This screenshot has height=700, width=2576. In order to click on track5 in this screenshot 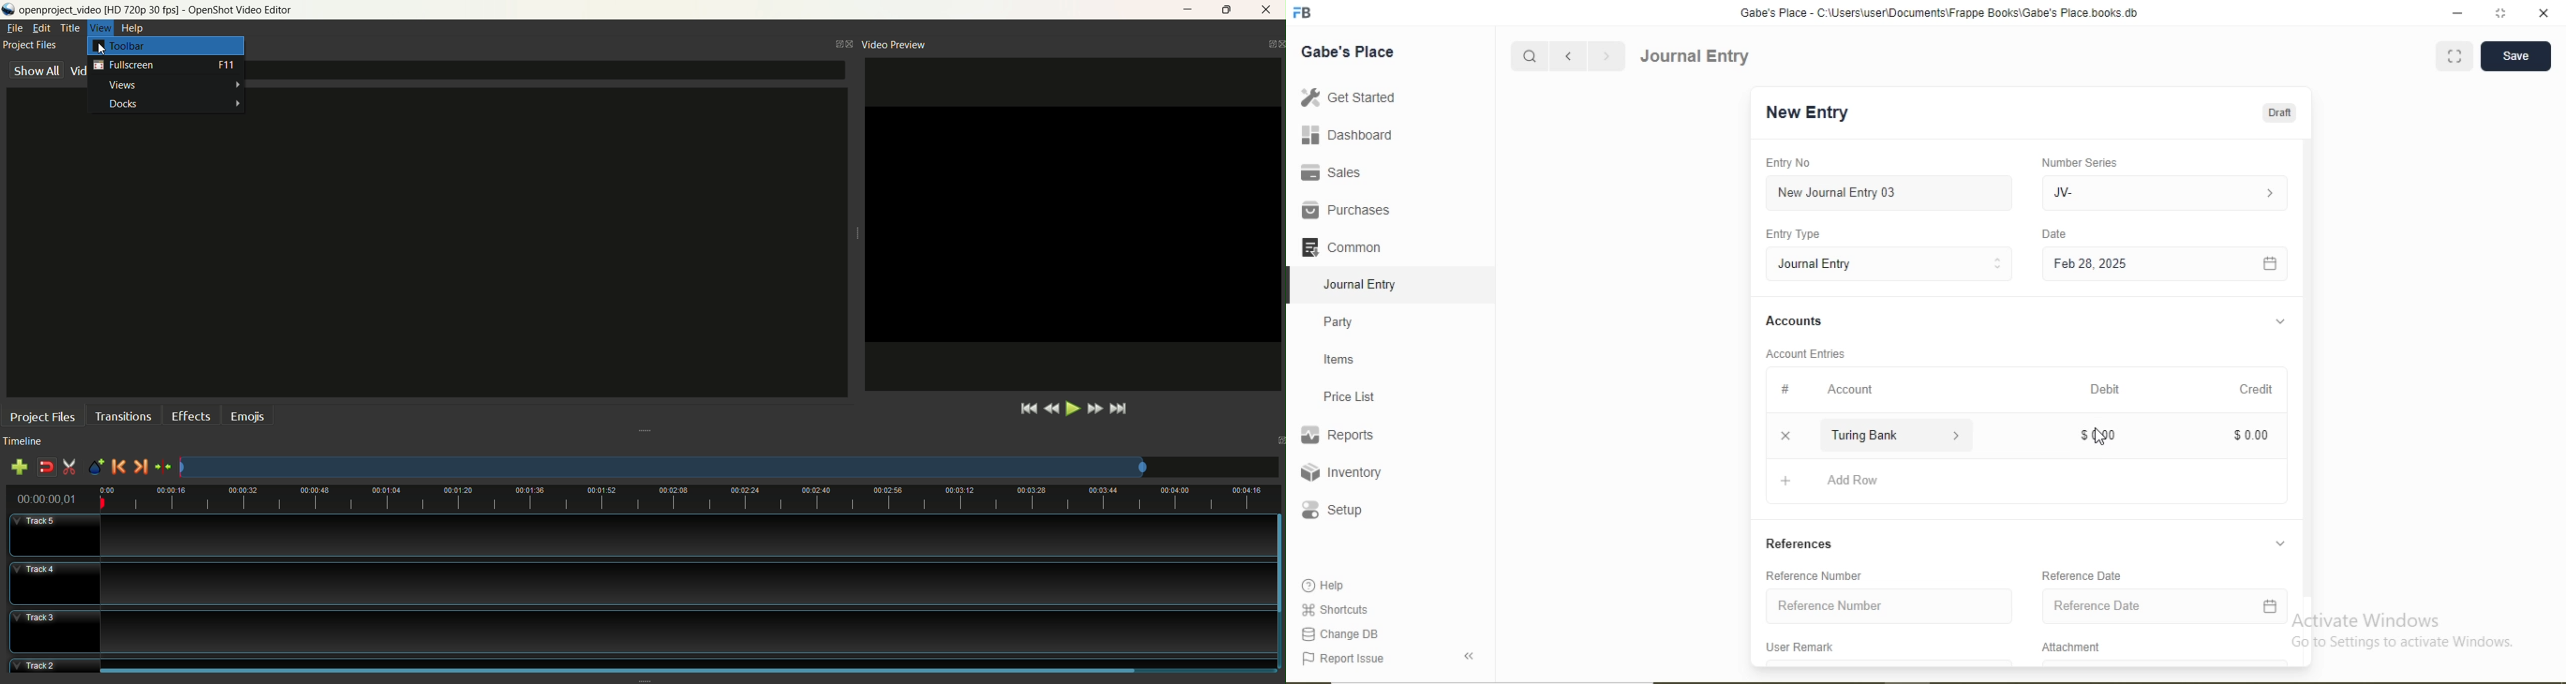, I will do `click(644, 534)`.